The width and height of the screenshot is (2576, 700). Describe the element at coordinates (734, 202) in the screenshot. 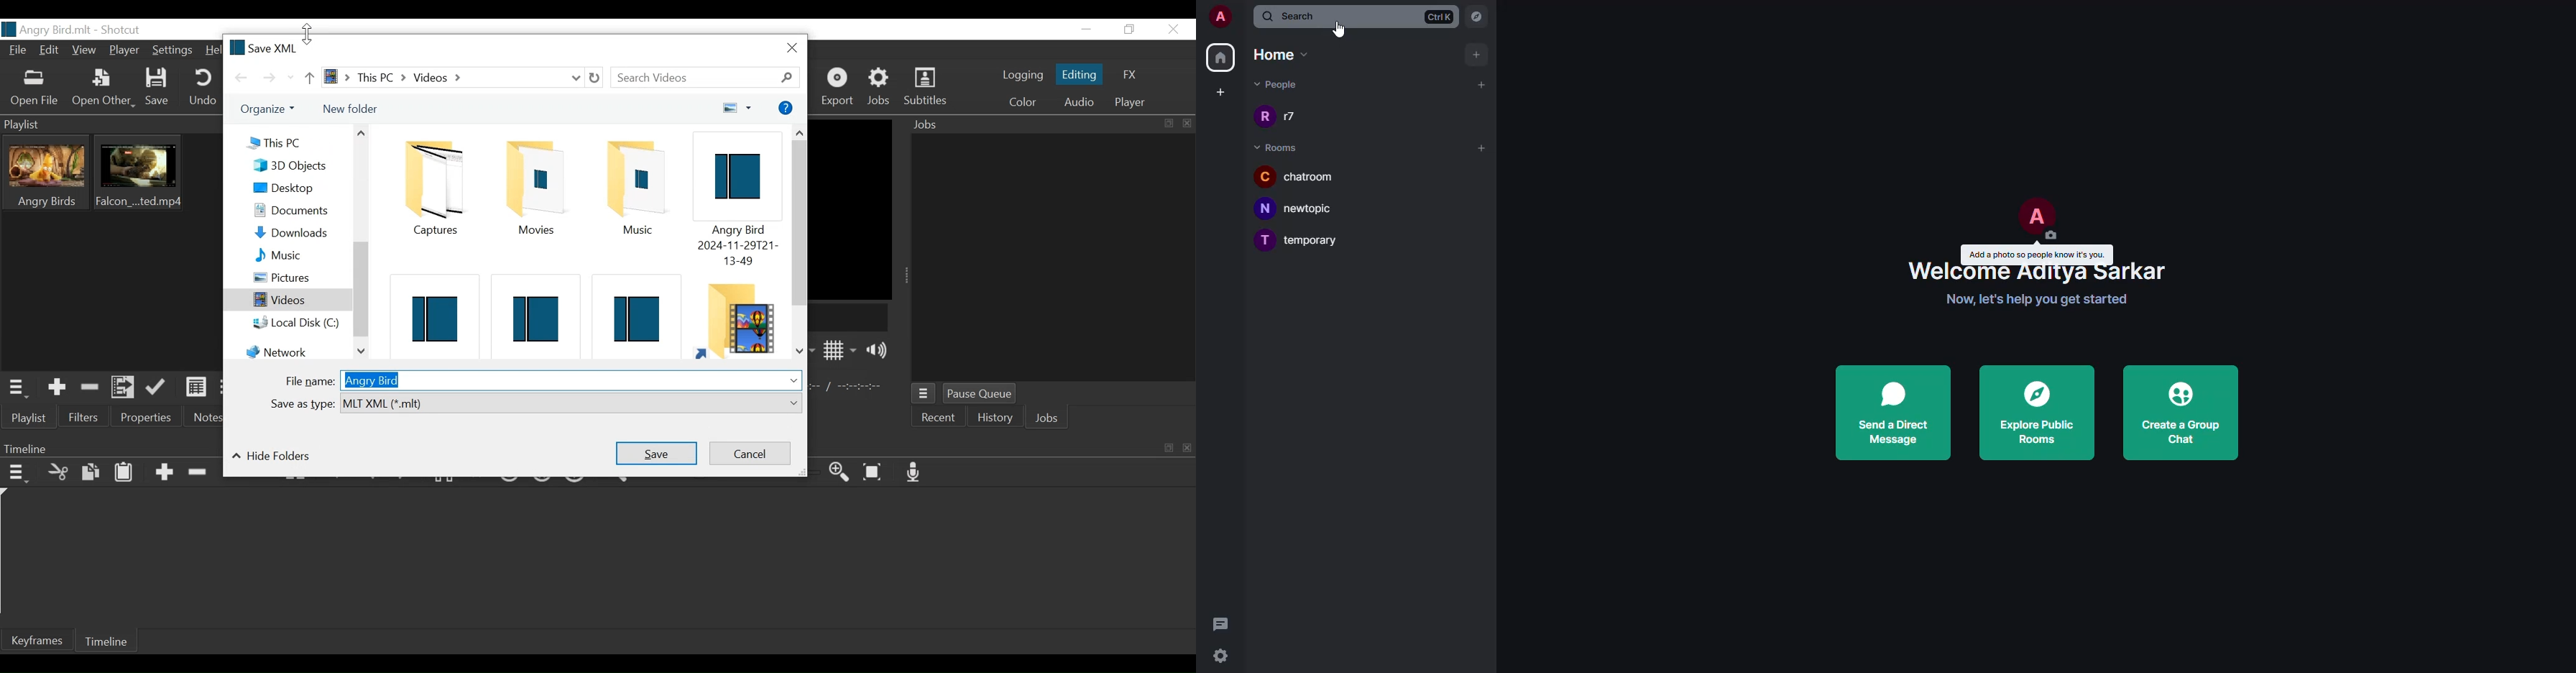

I see `Shotcut File` at that location.